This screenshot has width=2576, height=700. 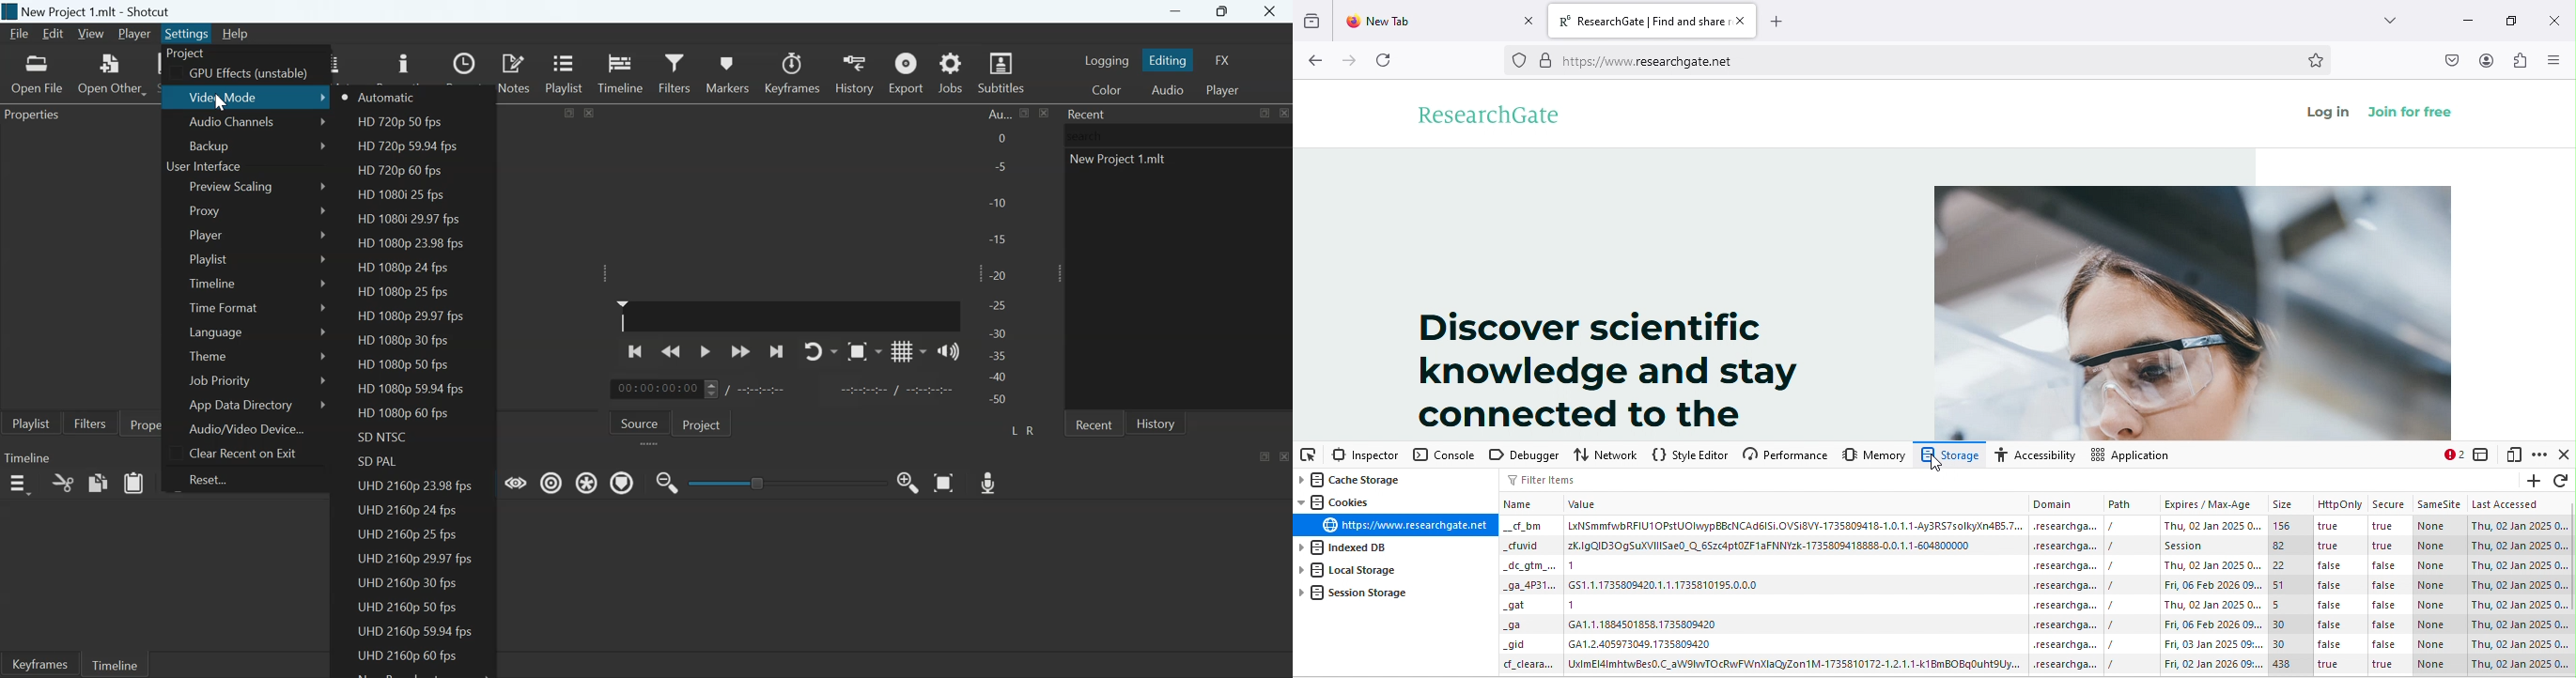 I want to click on HD 720p 50 fps, so click(x=397, y=123).